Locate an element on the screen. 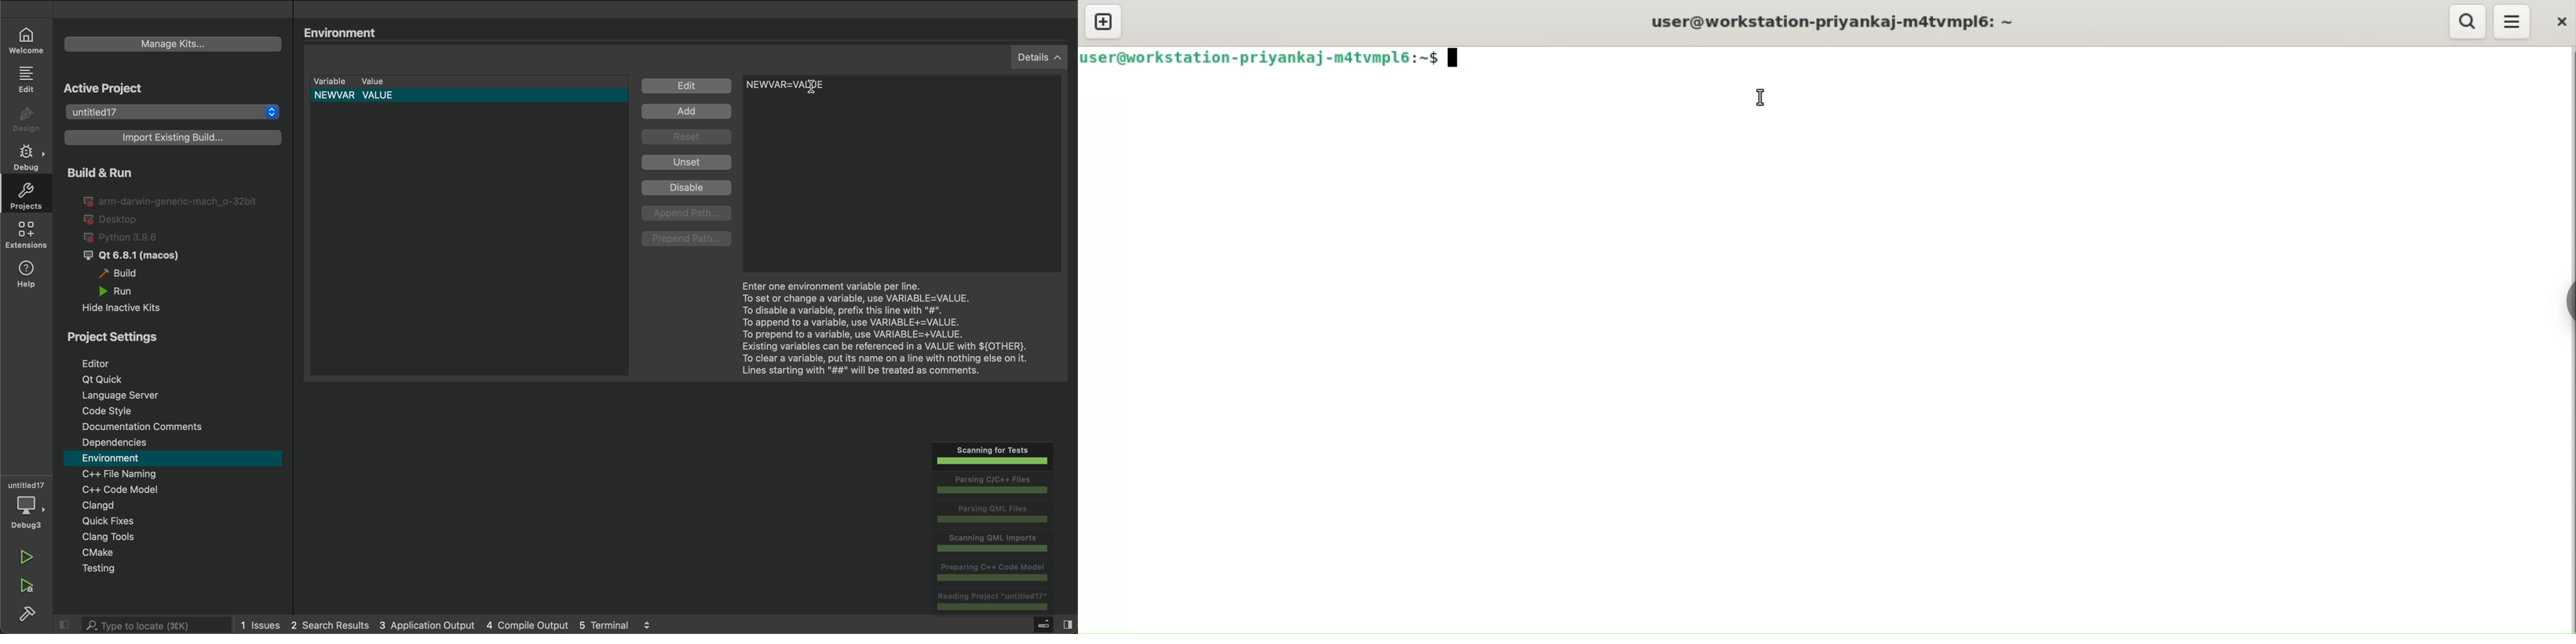 This screenshot has width=2576, height=644. environment is located at coordinates (174, 458).